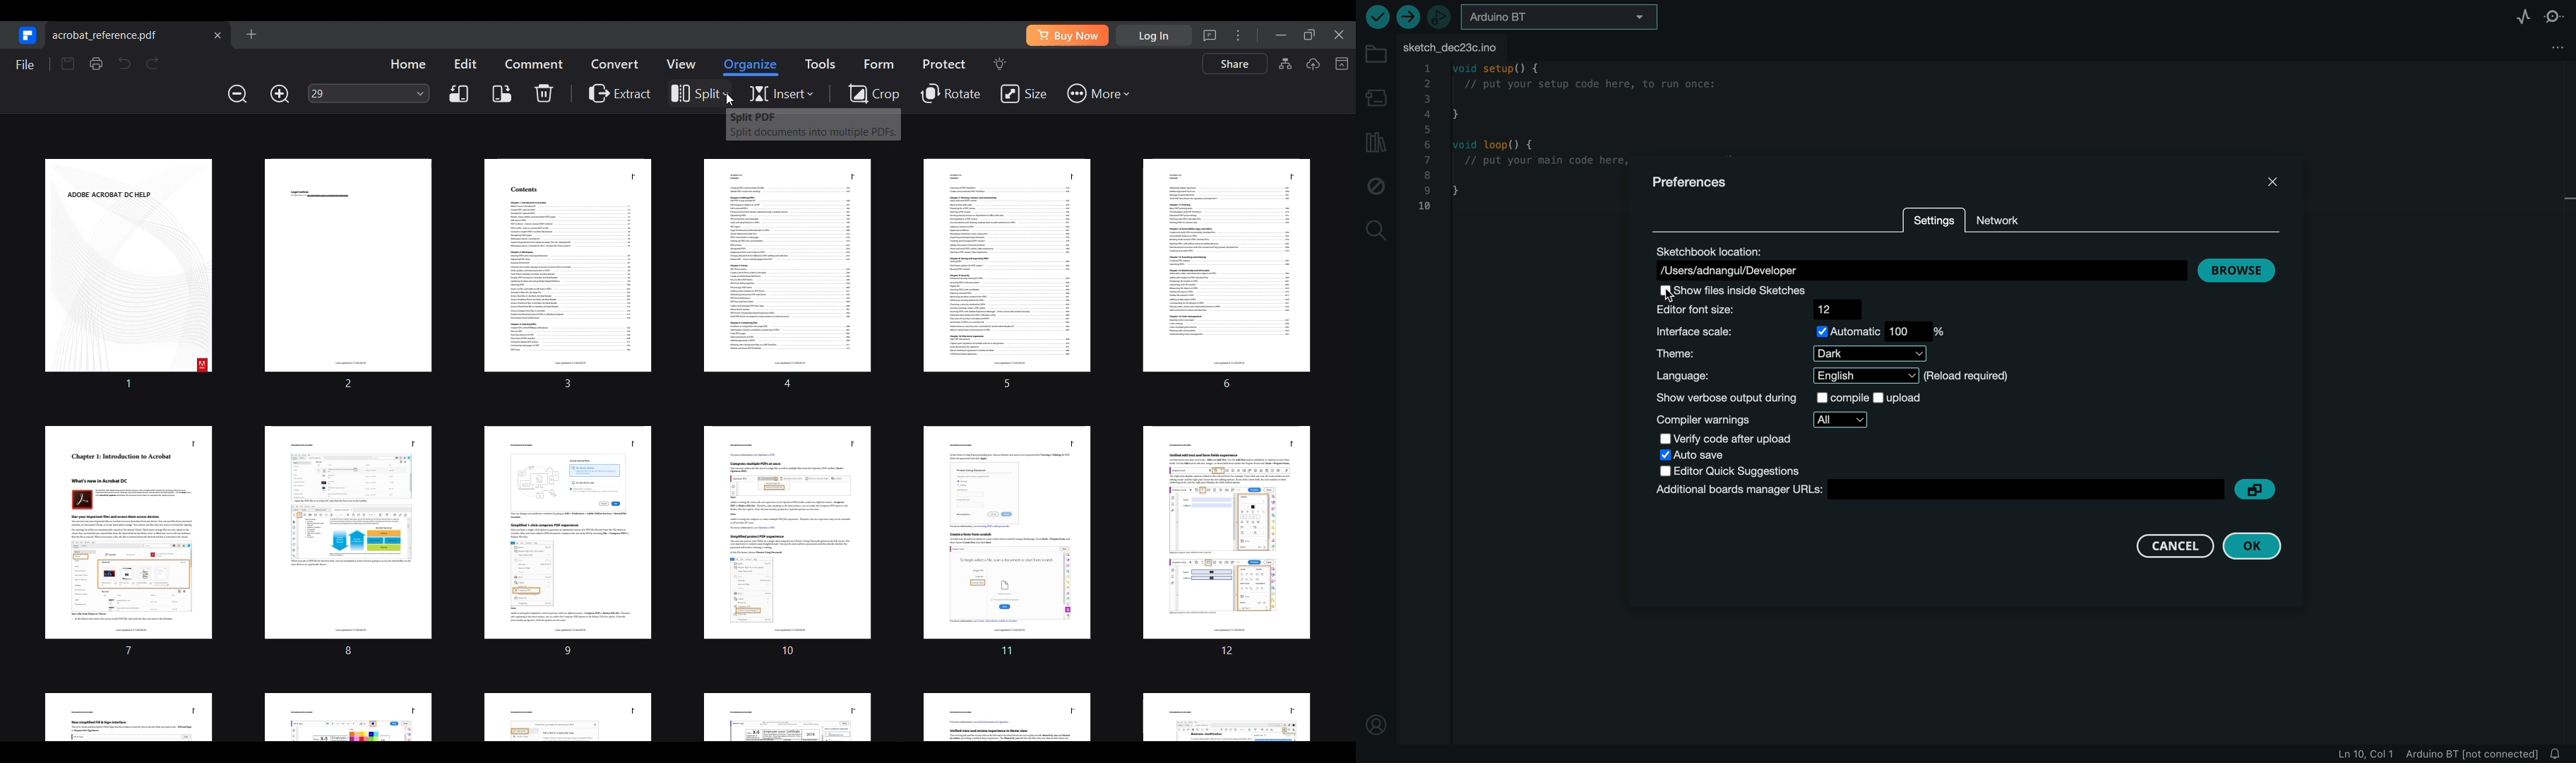 The height and width of the screenshot is (784, 2576). Describe the element at coordinates (1407, 17) in the screenshot. I see `upload` at that location.